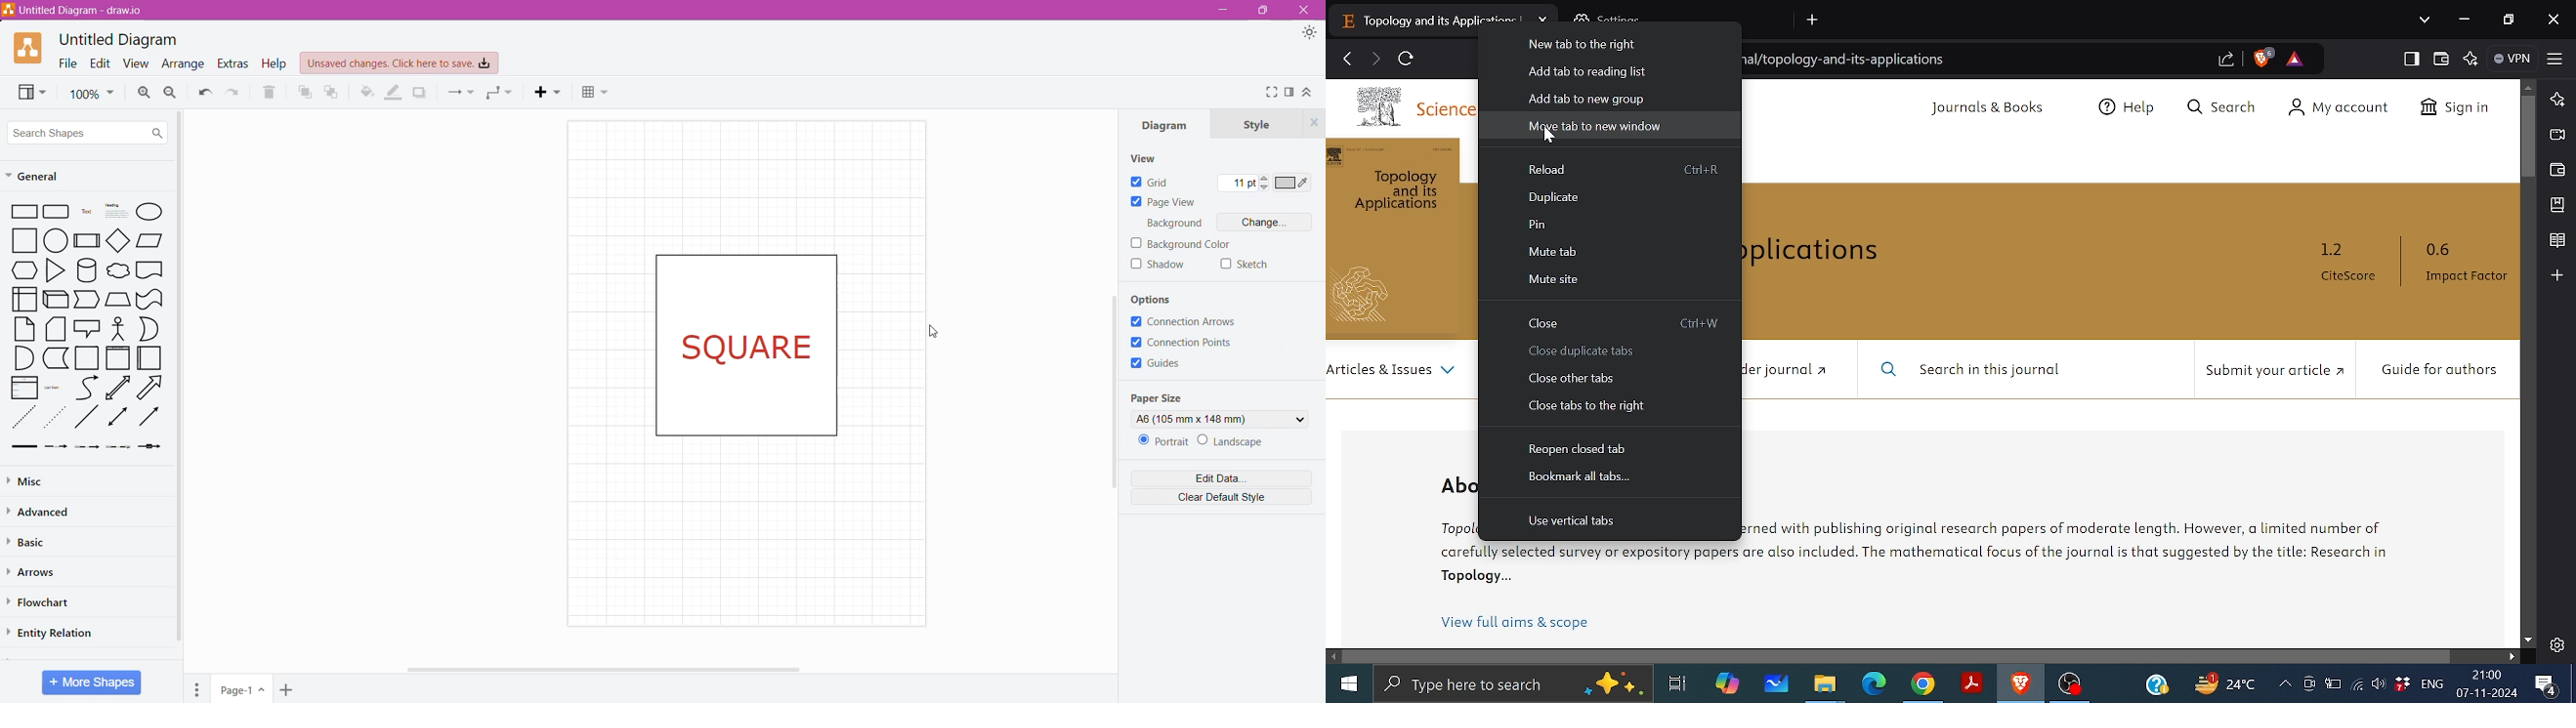 Image resolution: width=2576 pixels, height=728 pixels. I want to click on Curved Rectangle, so click(149, 298).